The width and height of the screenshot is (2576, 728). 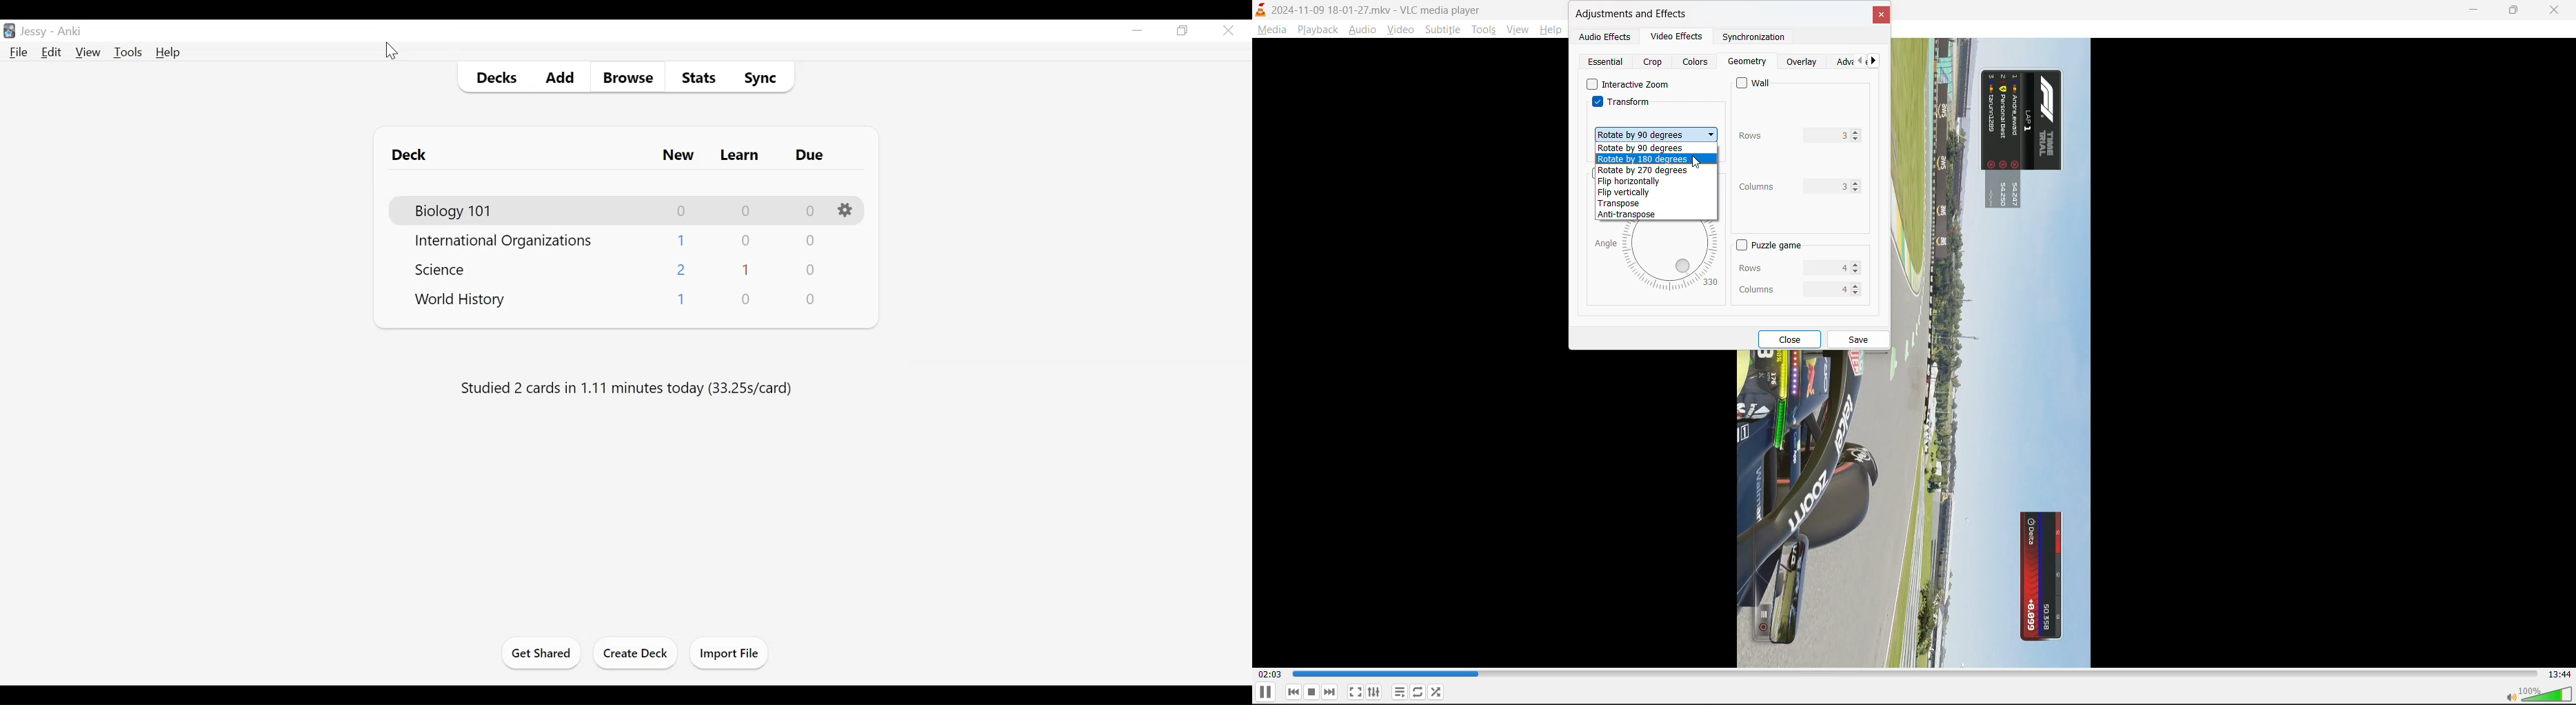 What do you see at coordinates (1294, 692) in the screenshot?
I see `previous` at bounding box center [1294, 692].